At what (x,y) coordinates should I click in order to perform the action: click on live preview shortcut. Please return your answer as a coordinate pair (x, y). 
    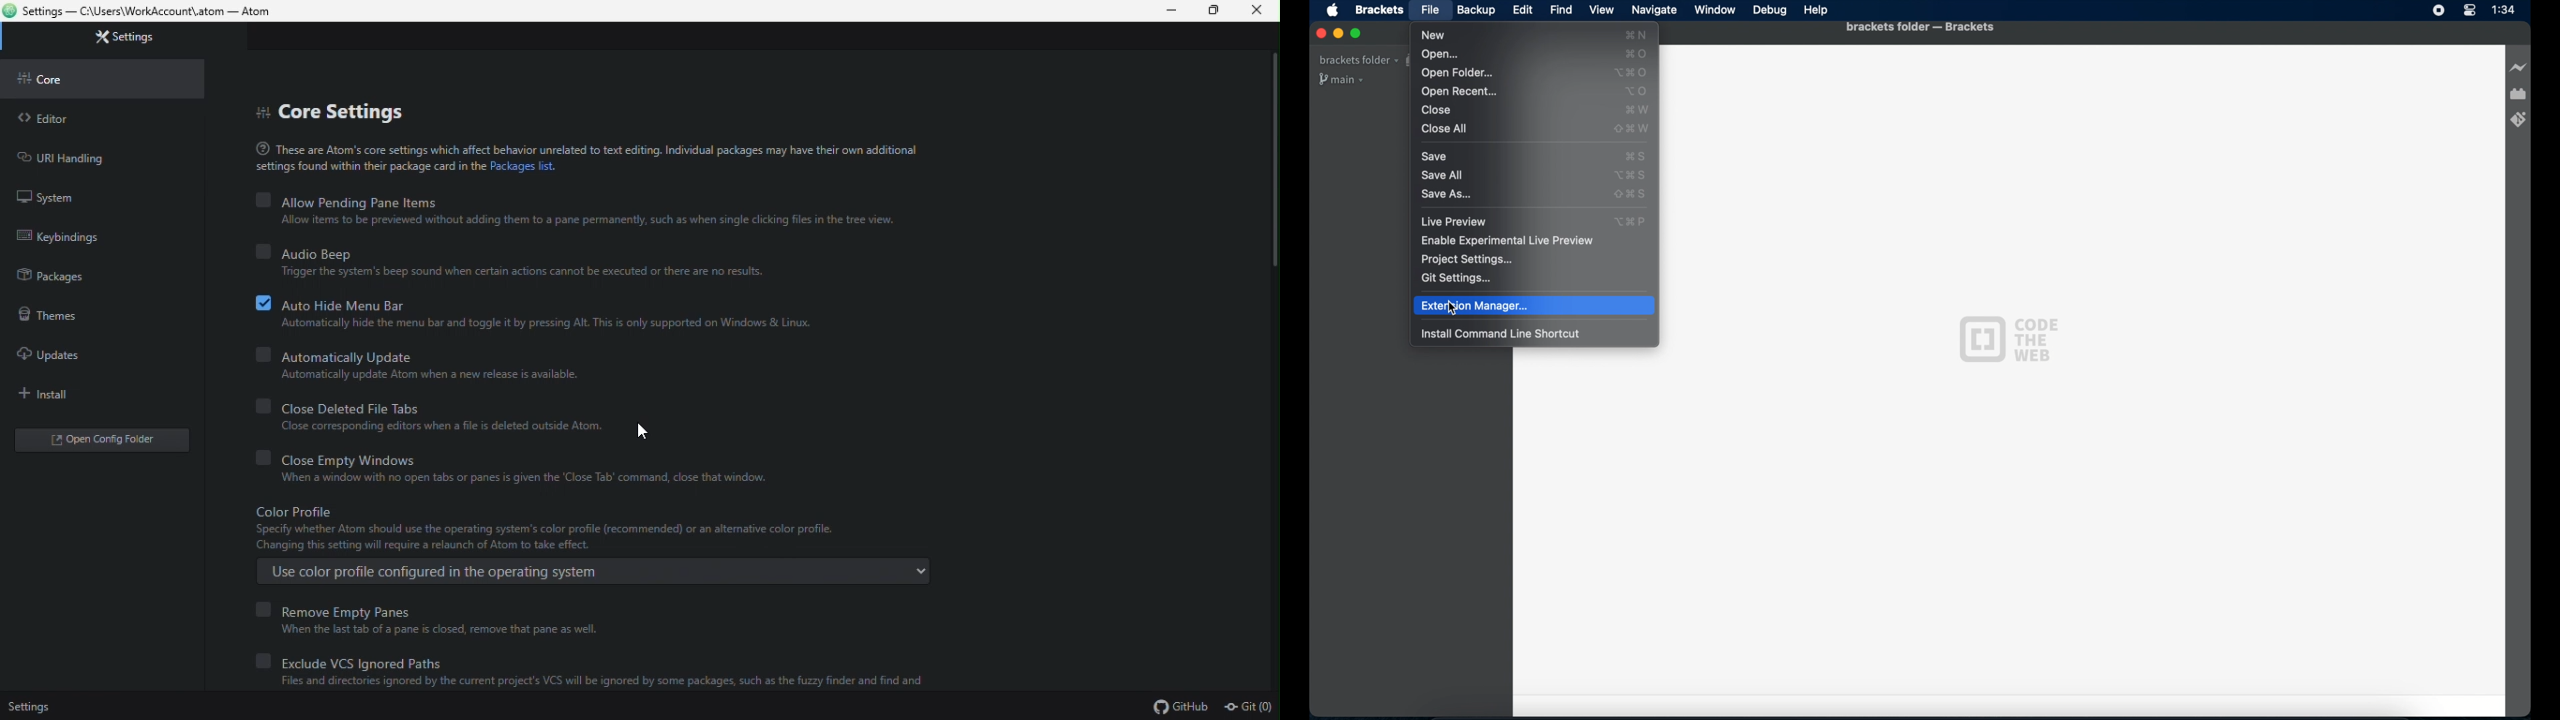
    Looking at the image, I should click on (1629, 222).